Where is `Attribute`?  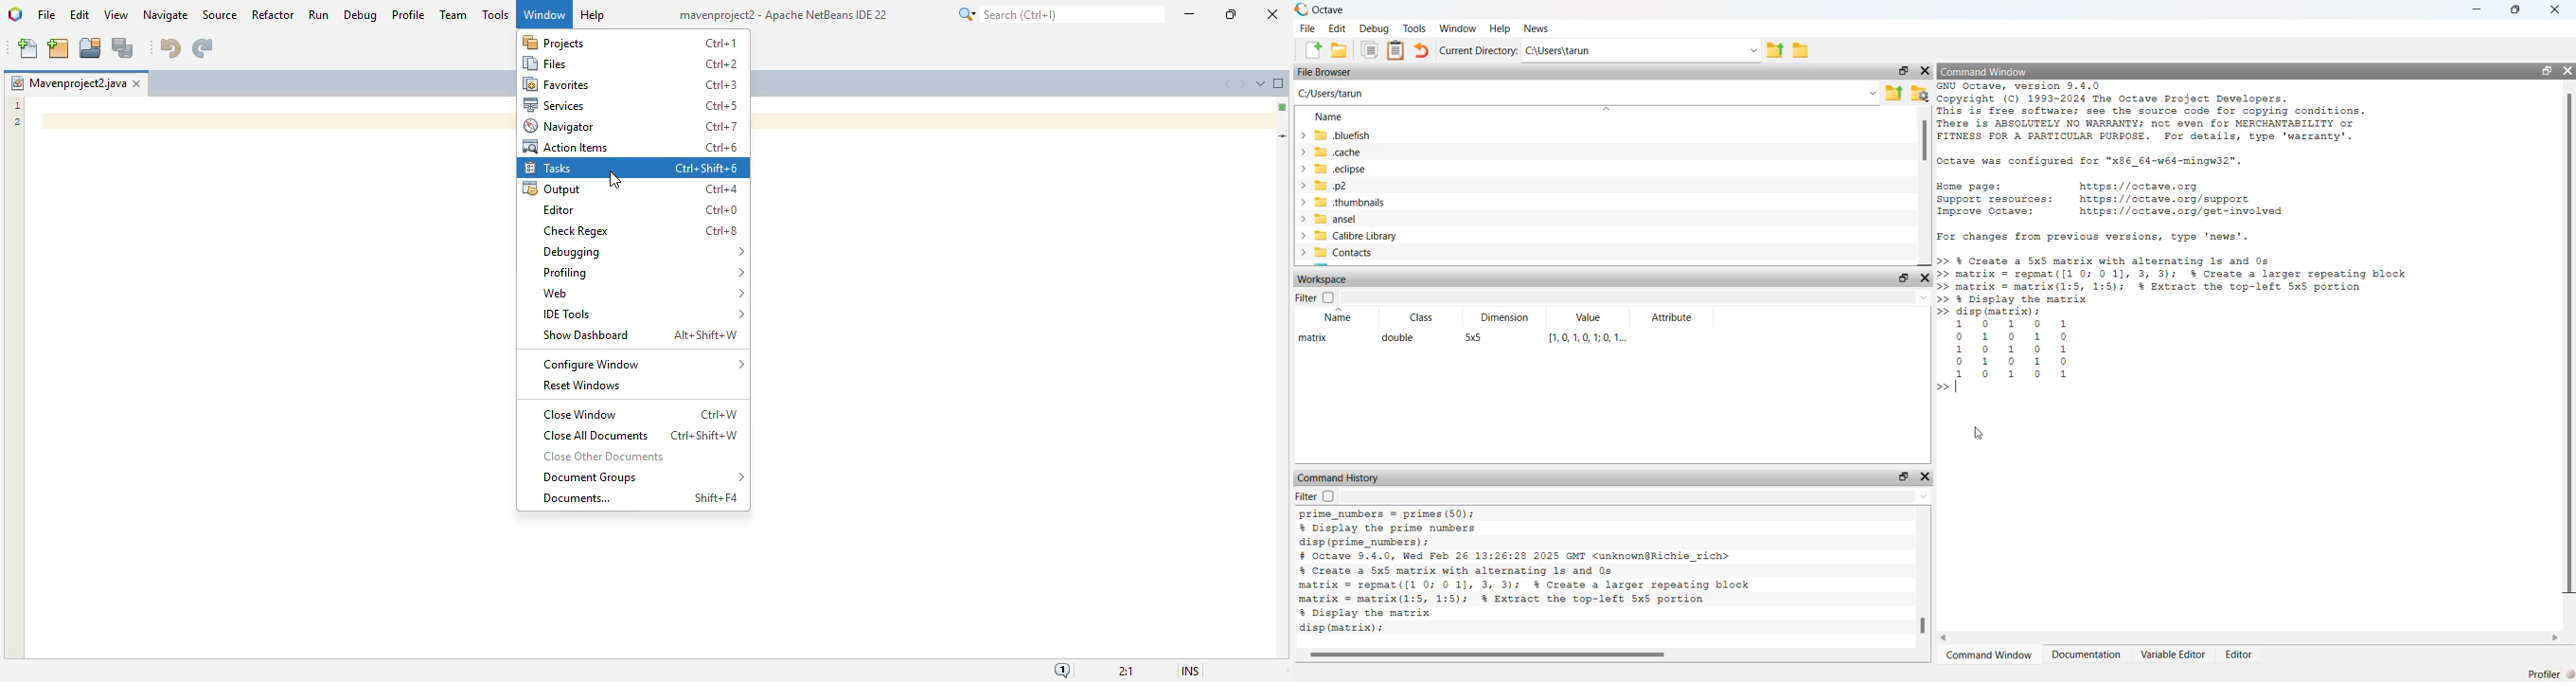 Attribute is located at coordinates (1673, 318).